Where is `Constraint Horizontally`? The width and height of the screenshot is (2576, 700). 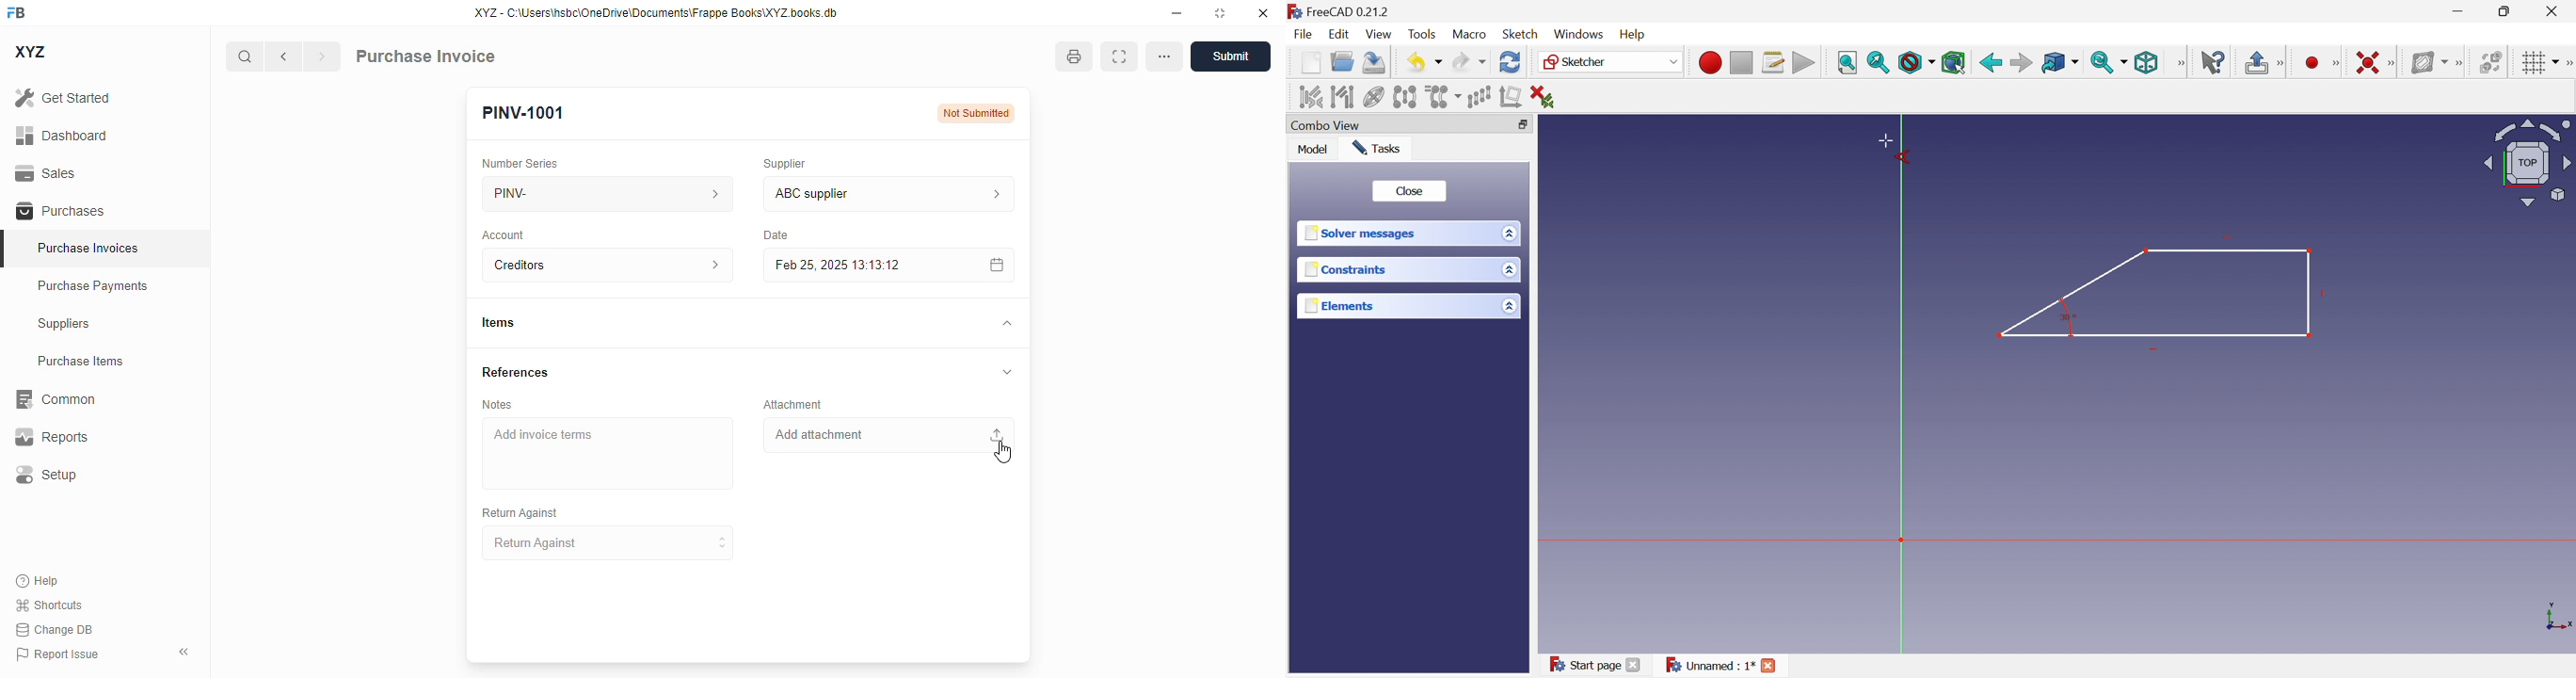
Constraint Horizontally is located at coordinates (2358, 60).